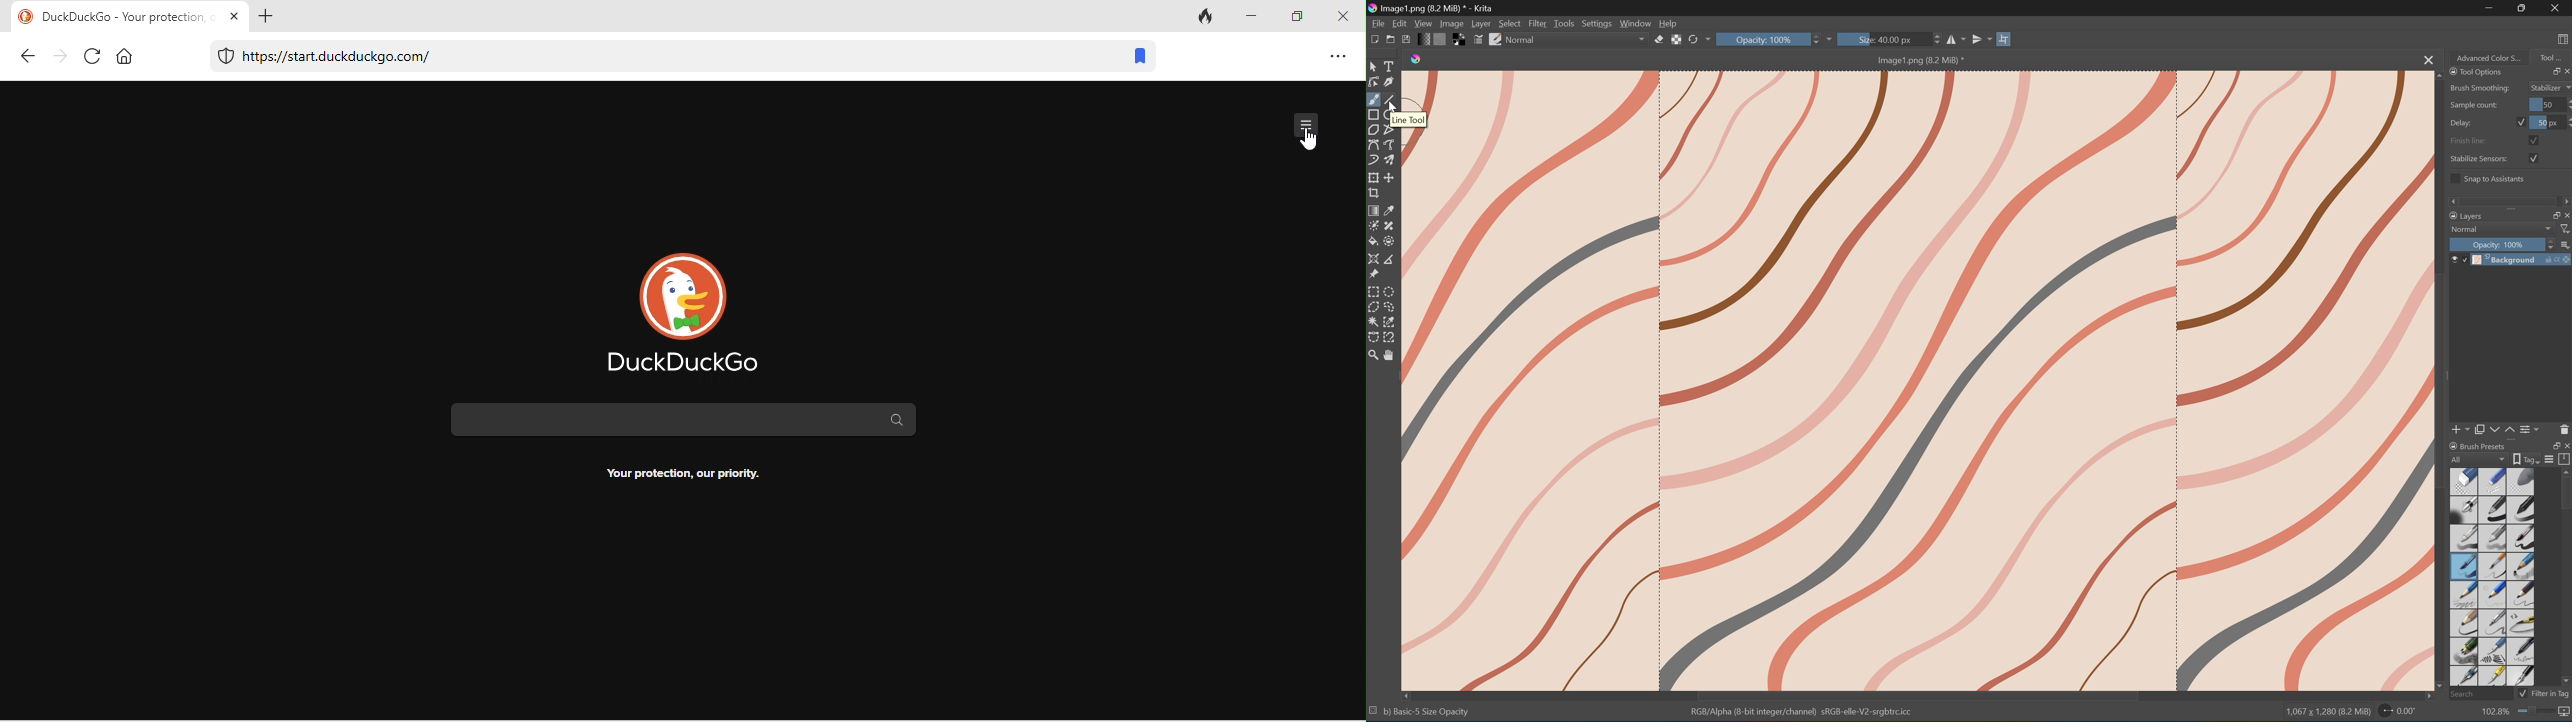 The image size is (2576, 728). What do you see at coordinates (2478, 693) in the screenshot?
I see `Search` at bounding box center [2478, 693].